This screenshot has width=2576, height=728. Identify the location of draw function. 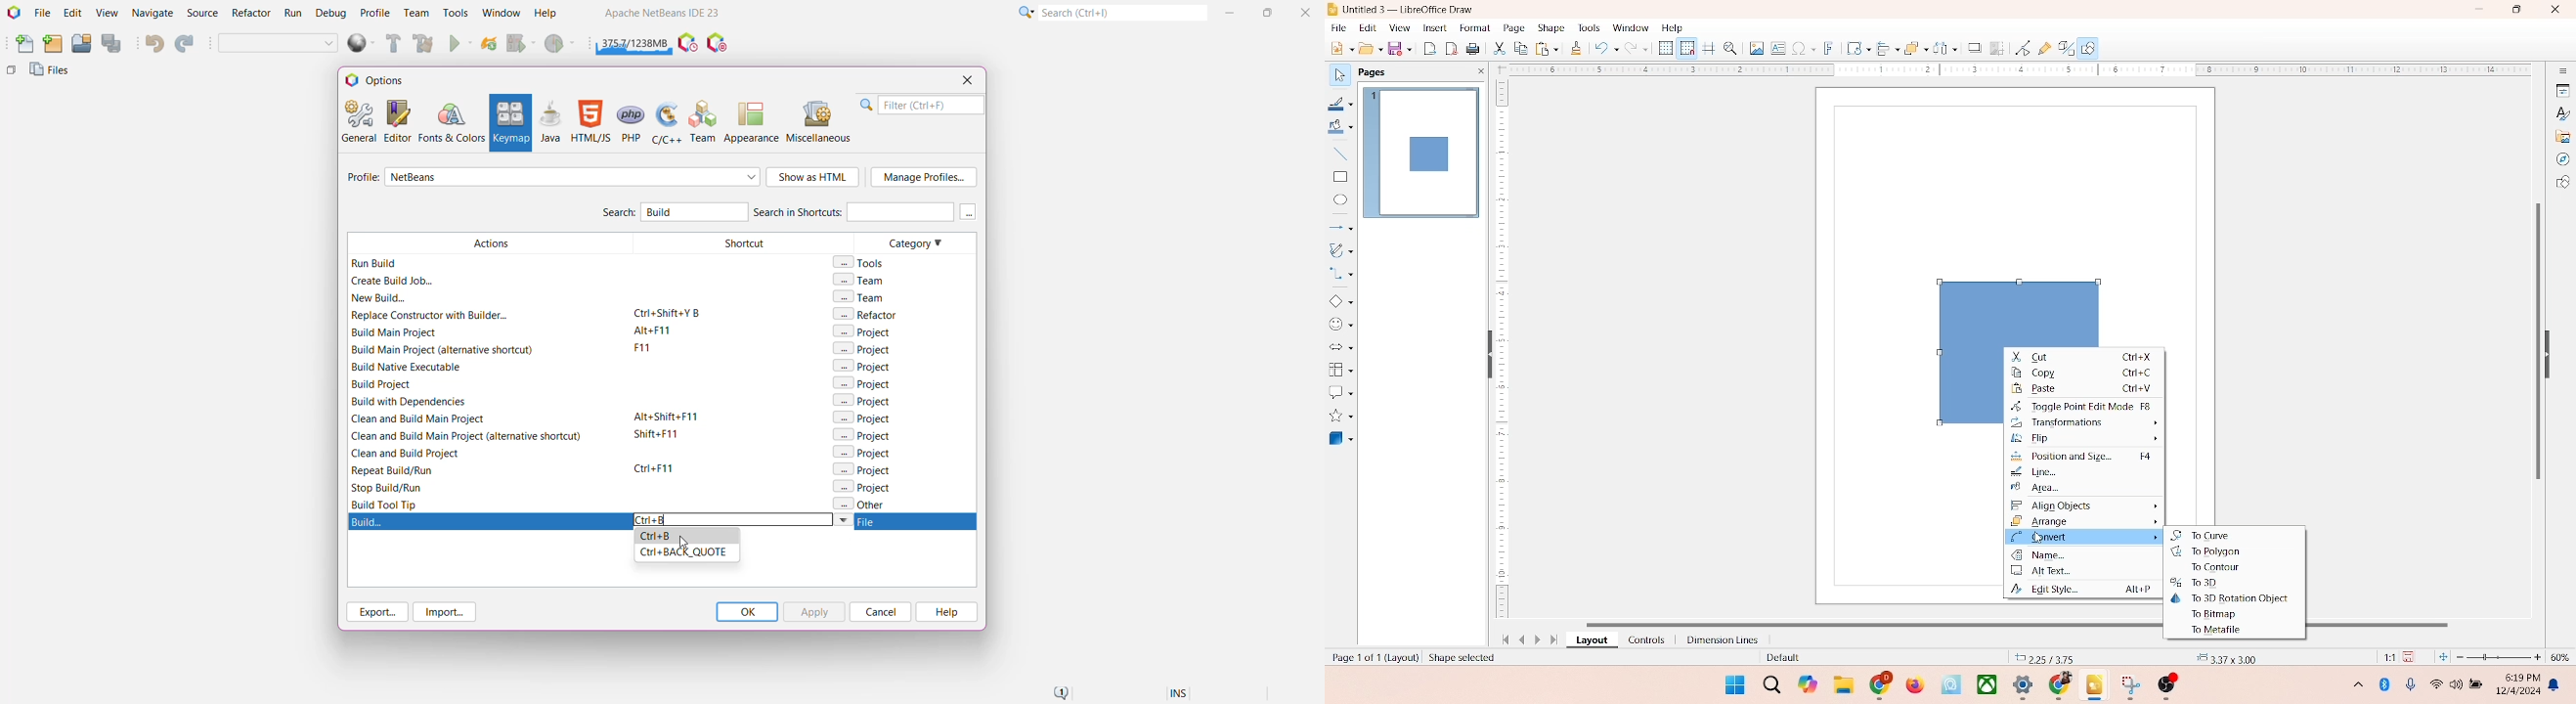
(2090, 48).